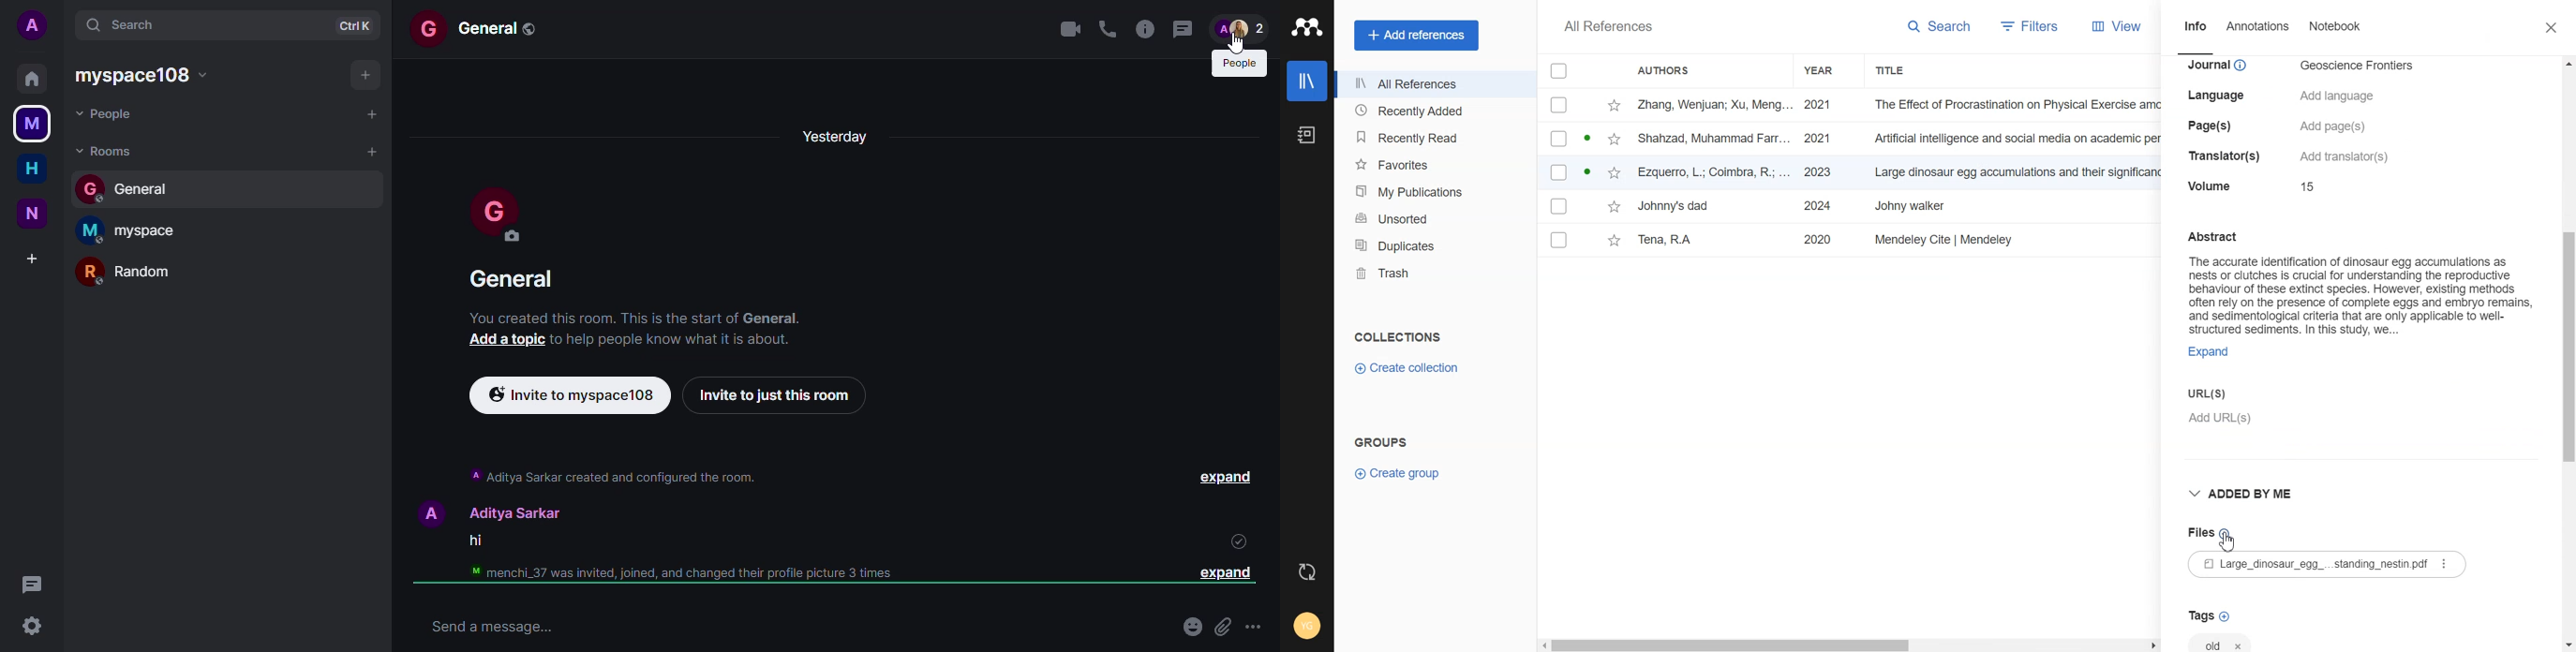 The width and height of the screenshot is (2576, 672). What do you see at coordinates (2194, 28) in the screenshot?
I see `Info` at bounding box center [2194, 28].